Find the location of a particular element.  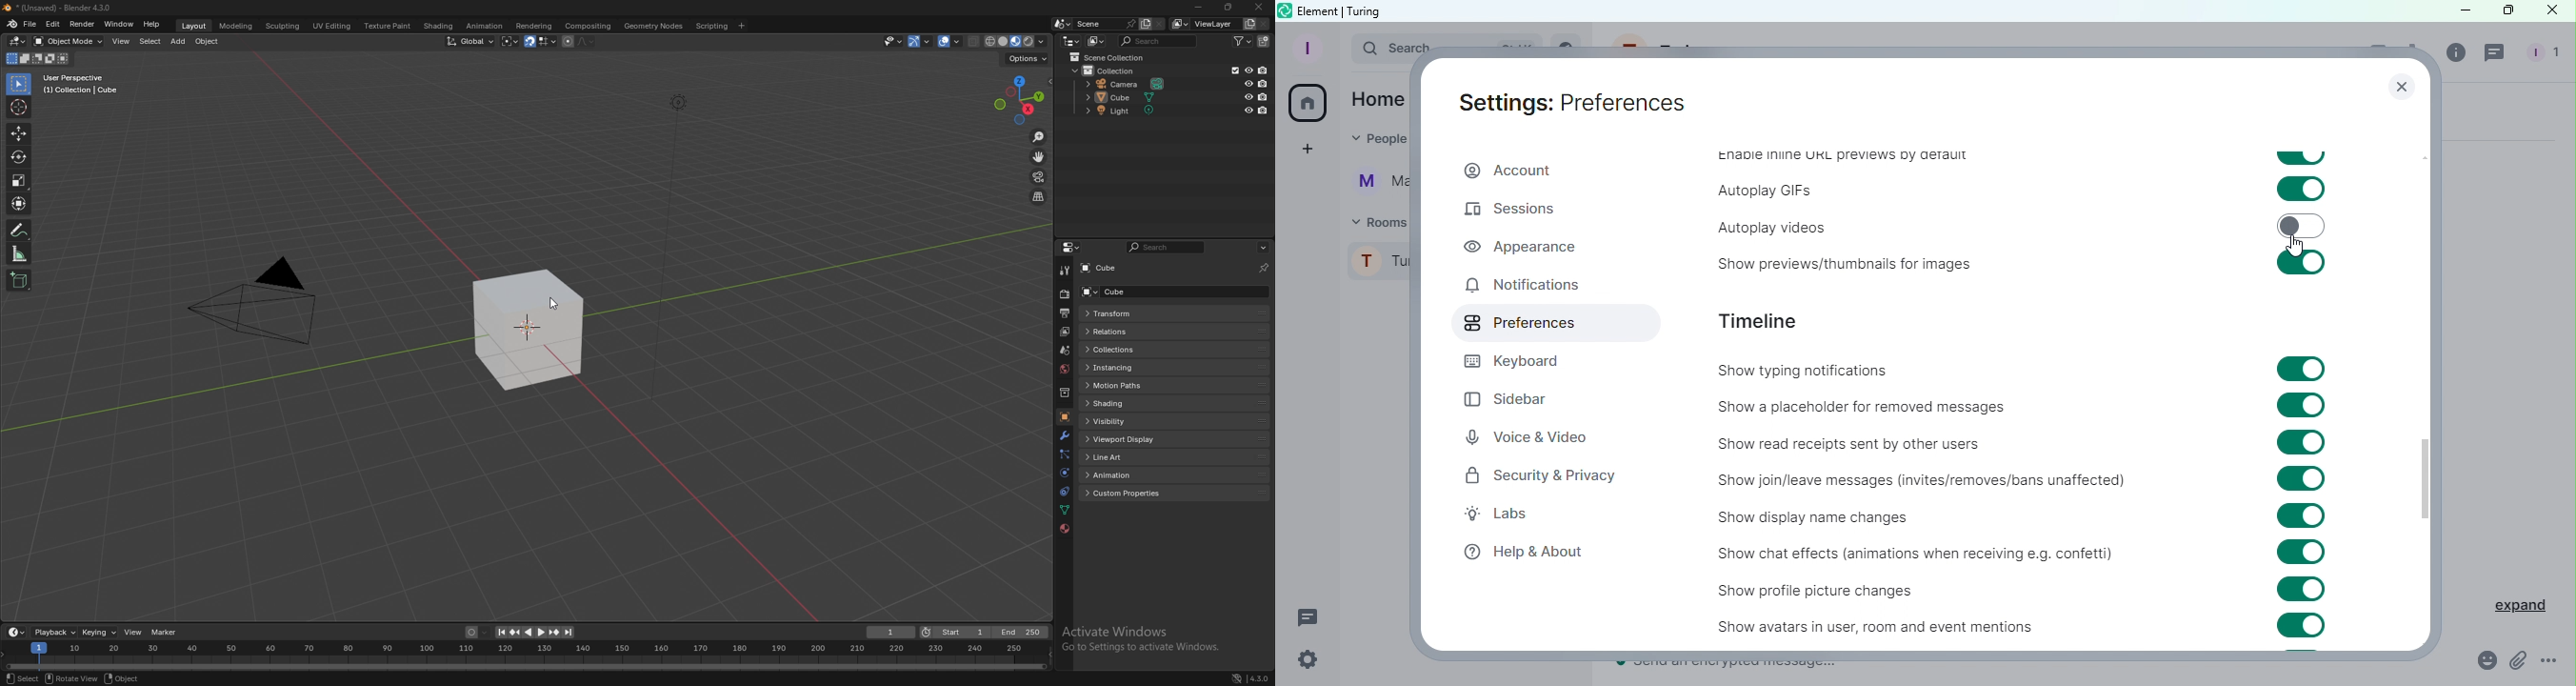

rotate view is located at coordinates (72, 677).